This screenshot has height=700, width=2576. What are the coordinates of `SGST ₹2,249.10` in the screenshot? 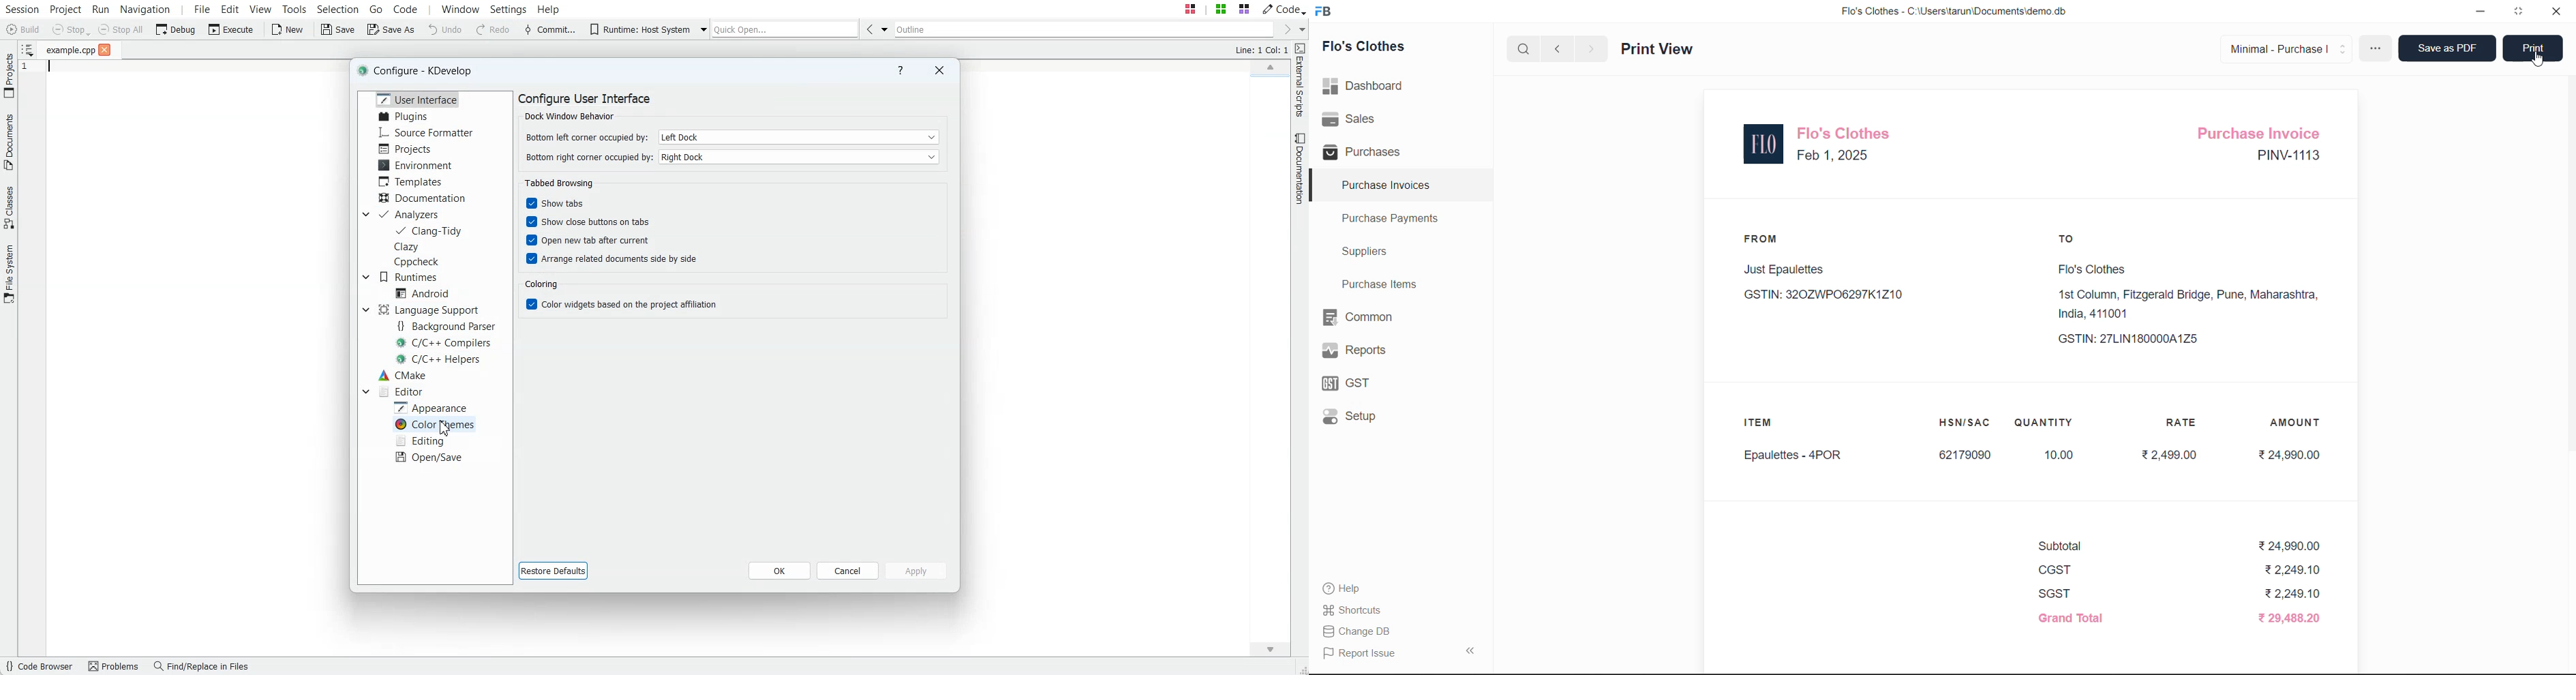 It's located at (2176, 595).